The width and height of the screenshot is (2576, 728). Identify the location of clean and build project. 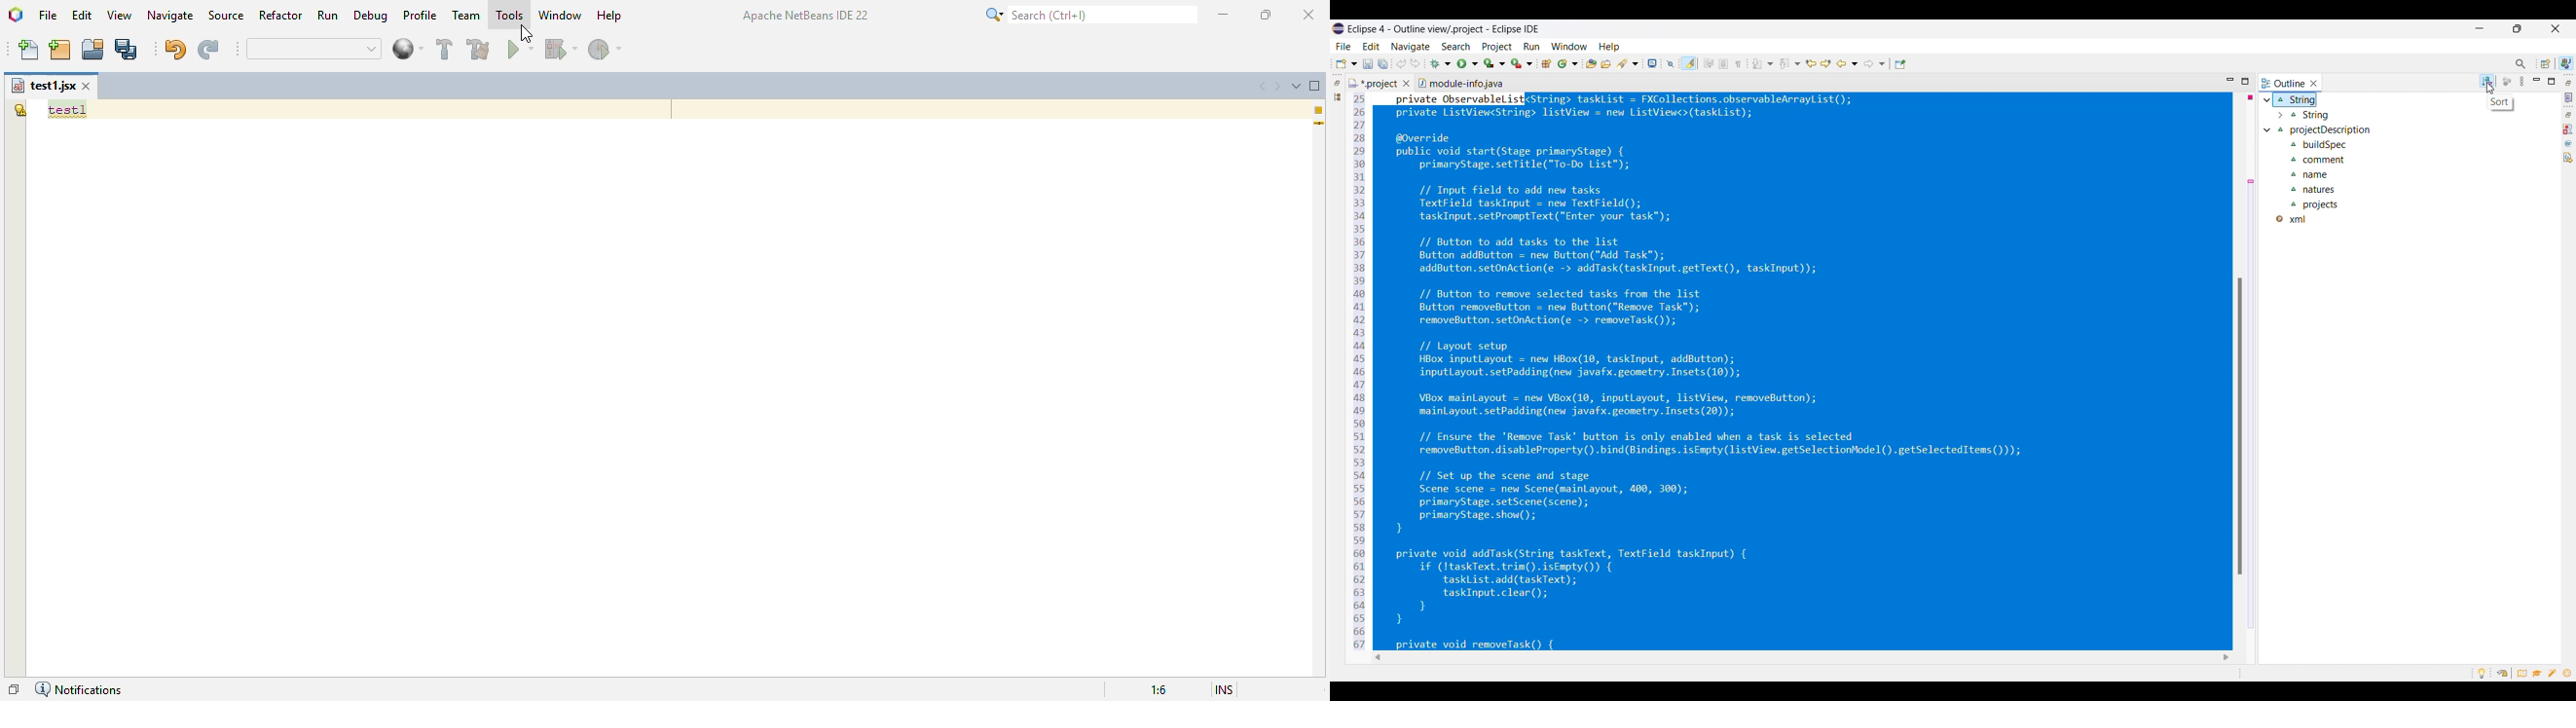
(478, 49).